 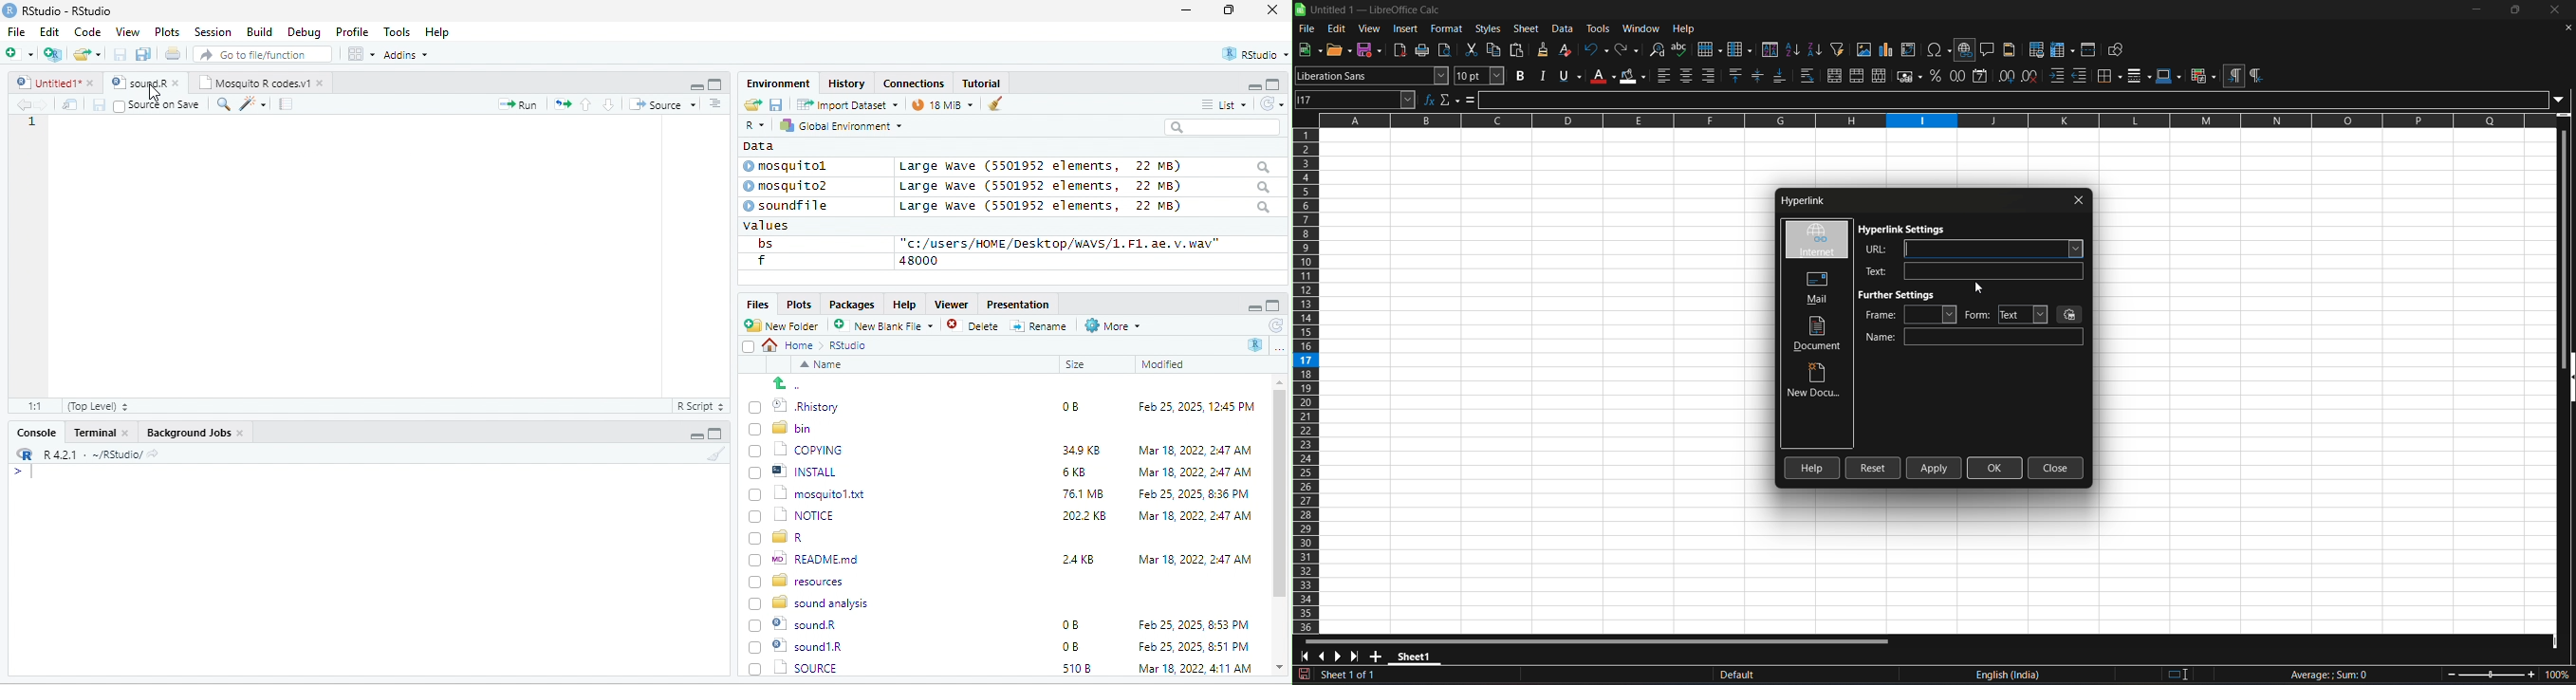 I want to click on Adonns , so click(x=406, y=58).